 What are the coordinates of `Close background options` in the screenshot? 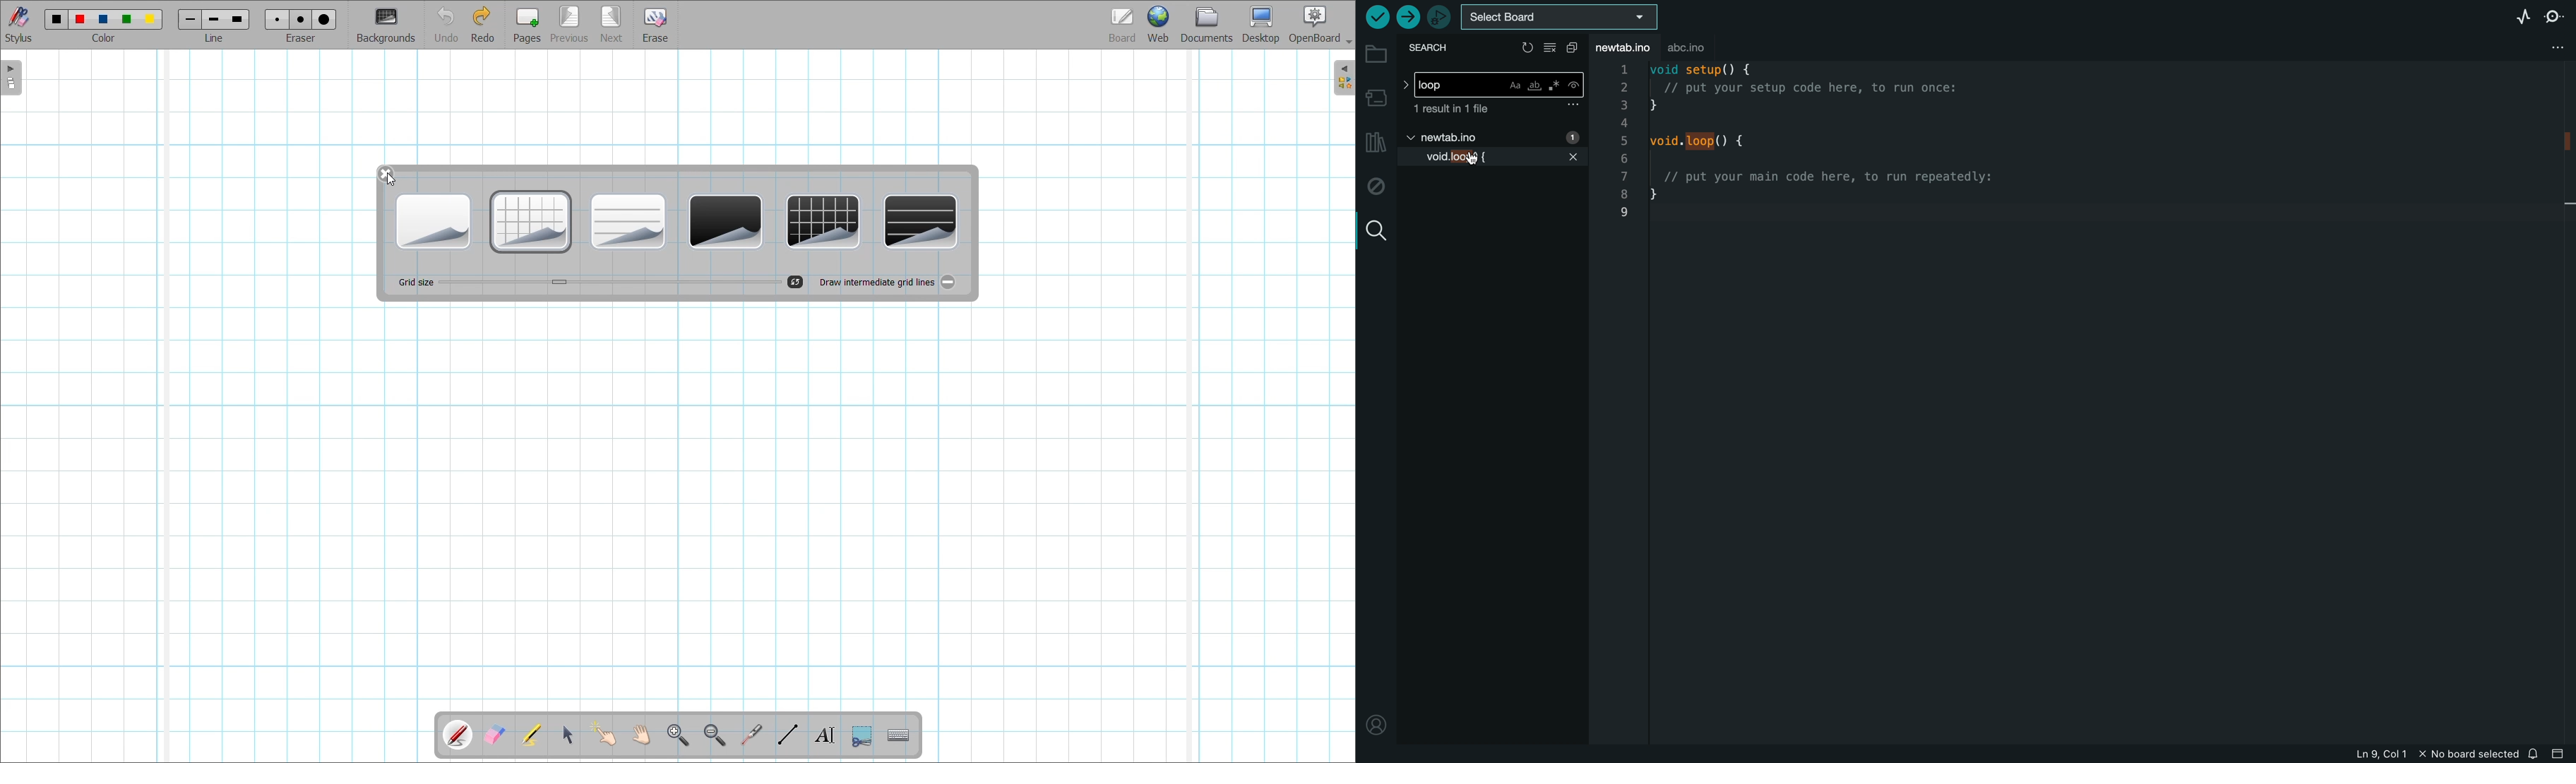 It's located at (386, 174).